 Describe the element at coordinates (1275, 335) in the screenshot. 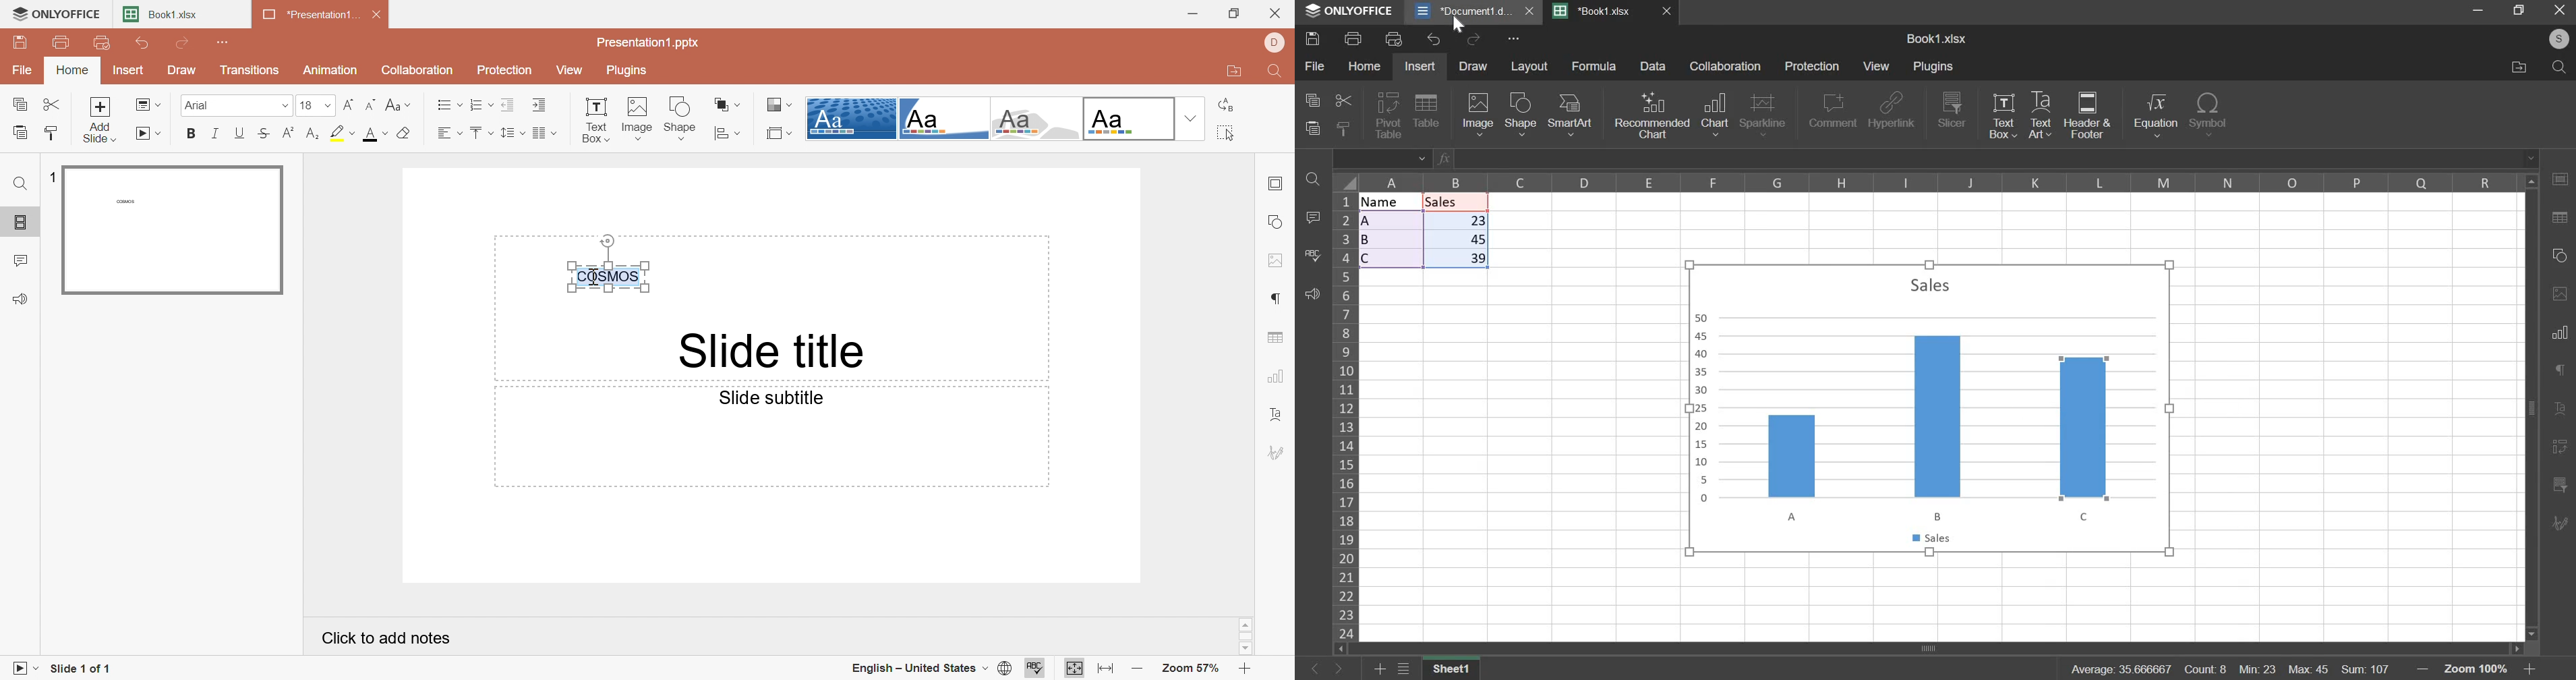

I see `Table settings` at that location.